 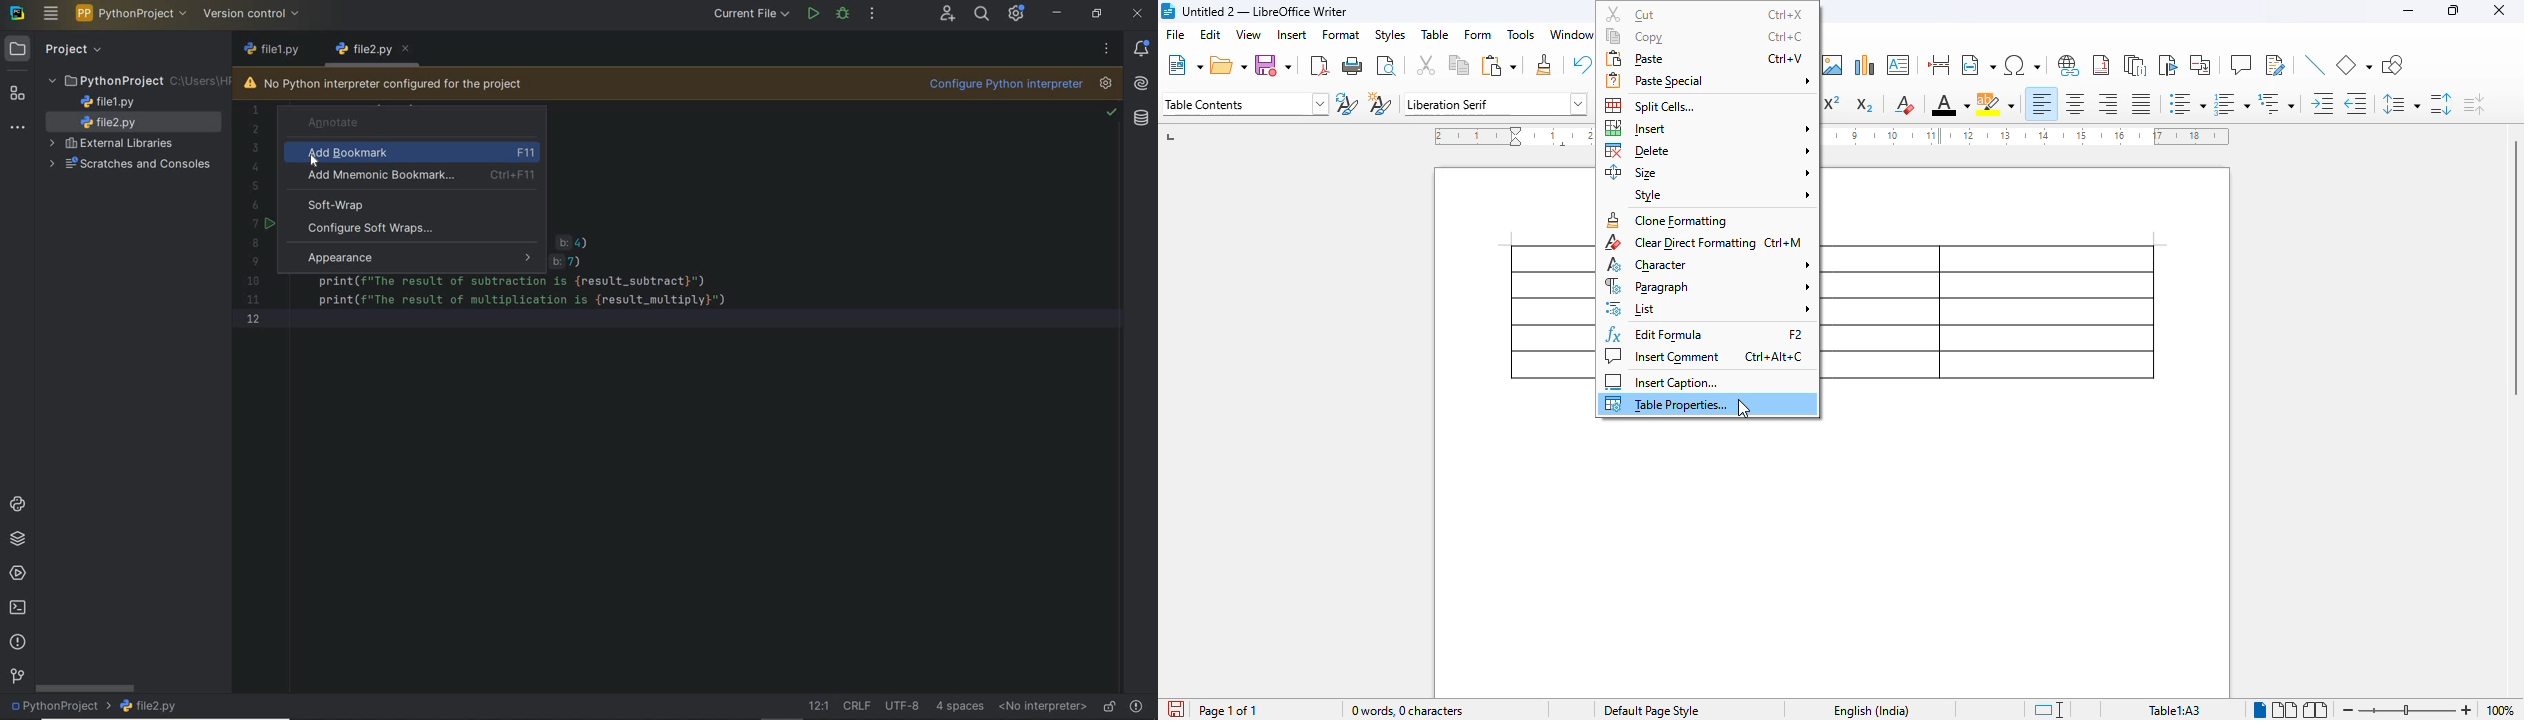 I want to click on text language, so click(x=1872, y=710).